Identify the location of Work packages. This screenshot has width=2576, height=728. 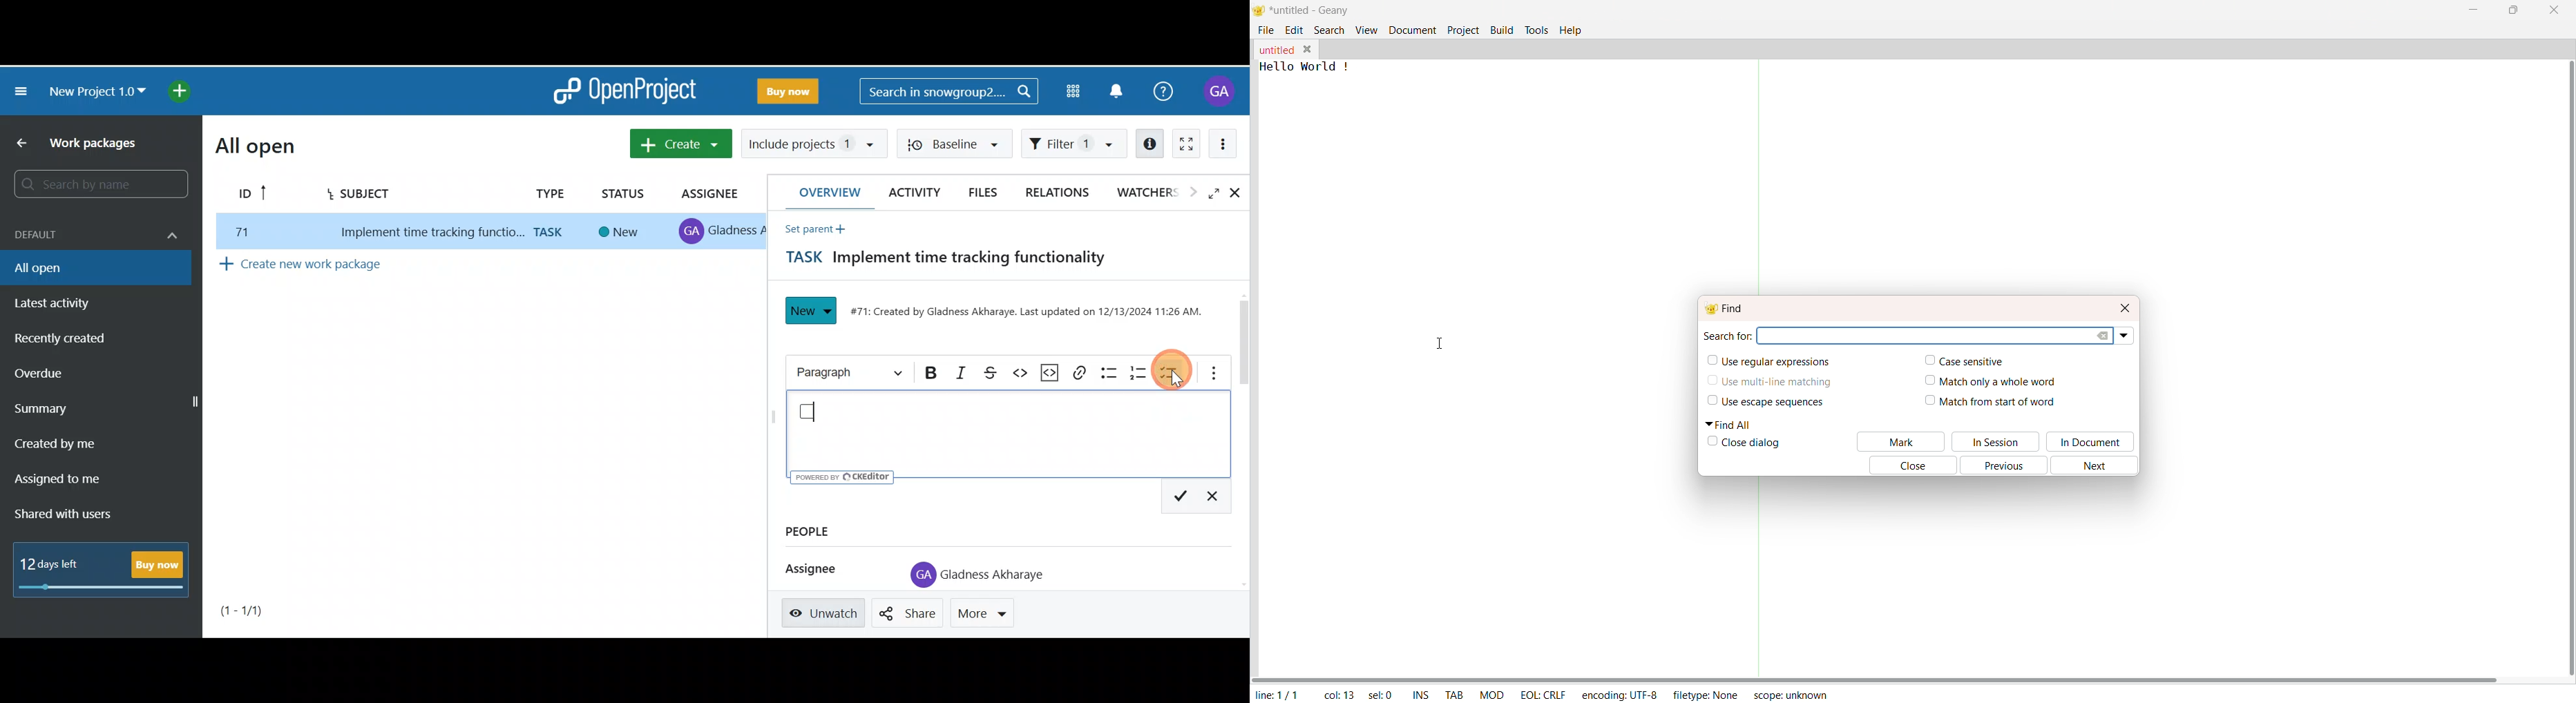
(85, 143).